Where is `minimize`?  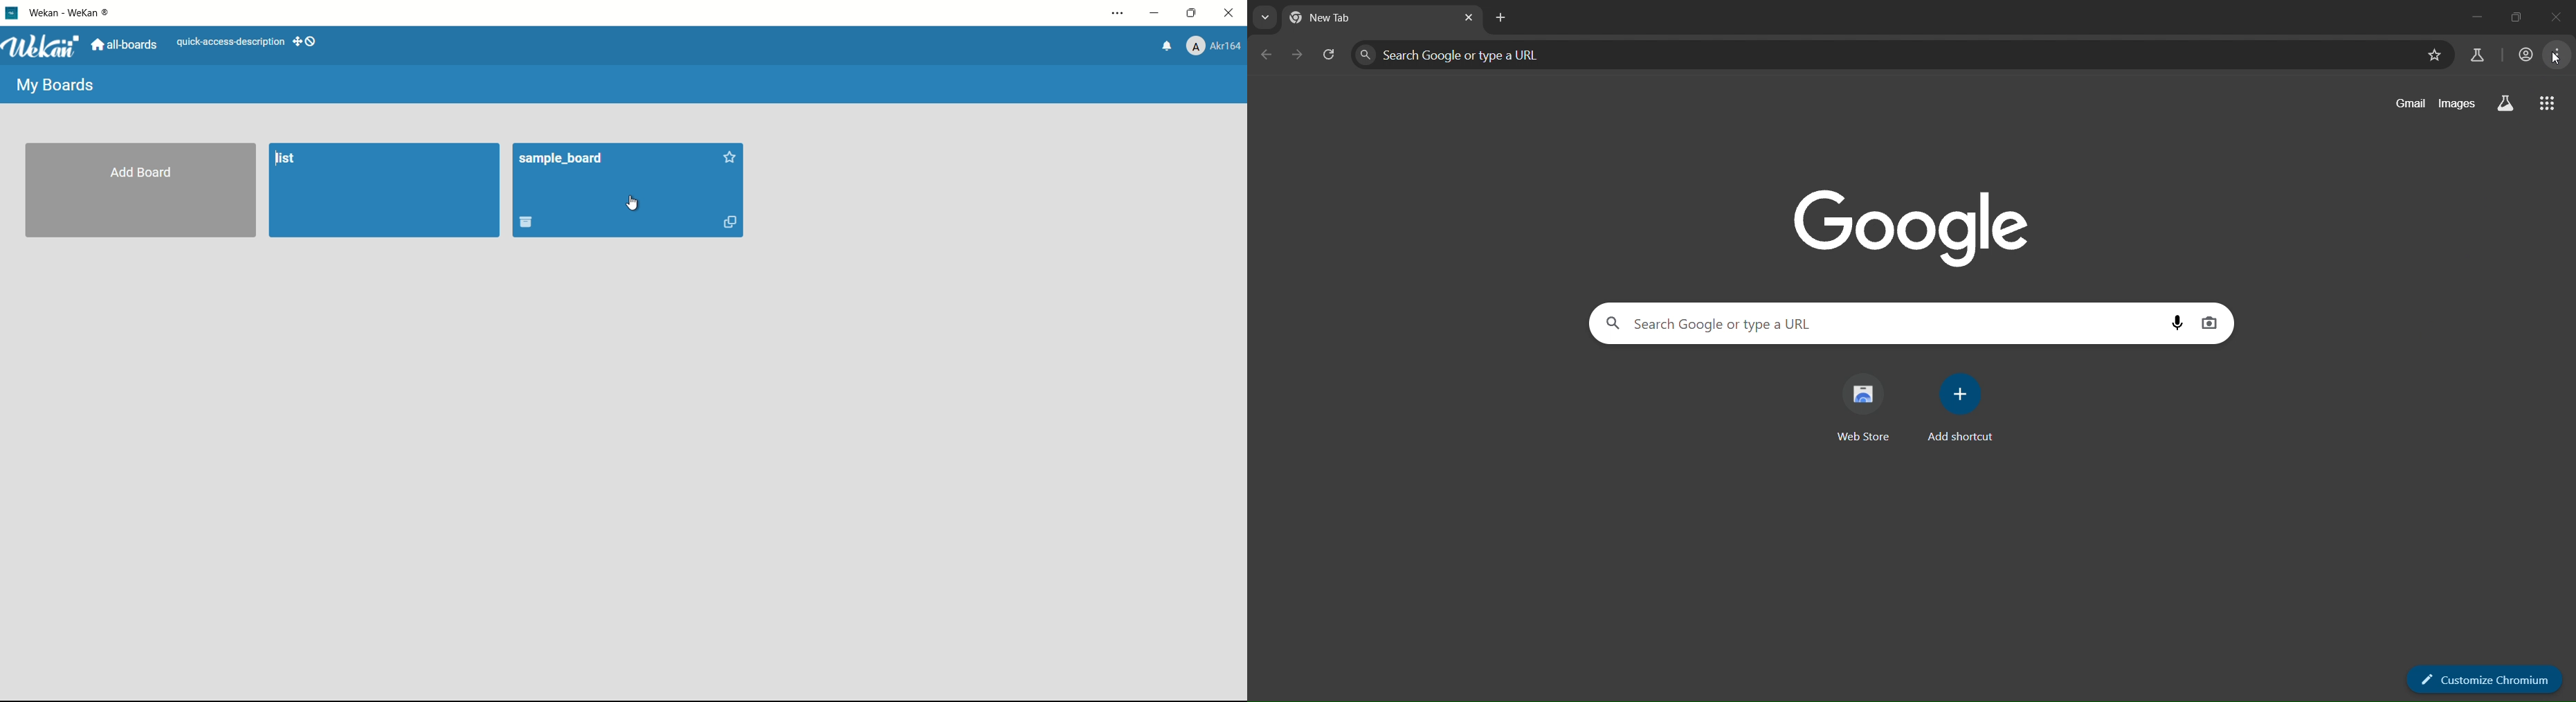 minimize is located at coordinates (1159, 13).